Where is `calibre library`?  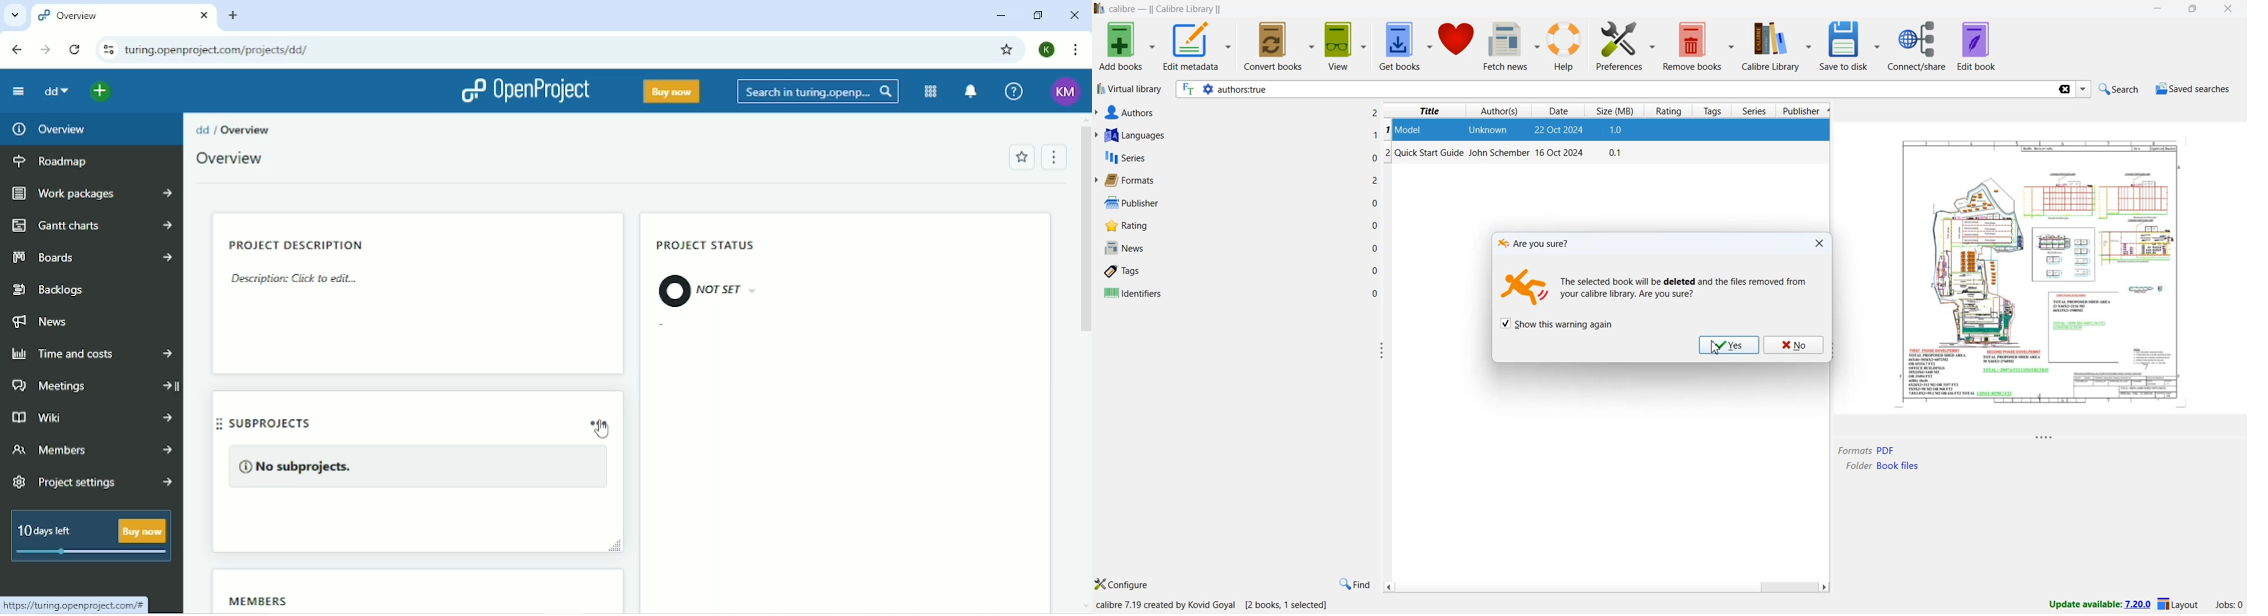
calibre library is located at coordinates (1779, 46).